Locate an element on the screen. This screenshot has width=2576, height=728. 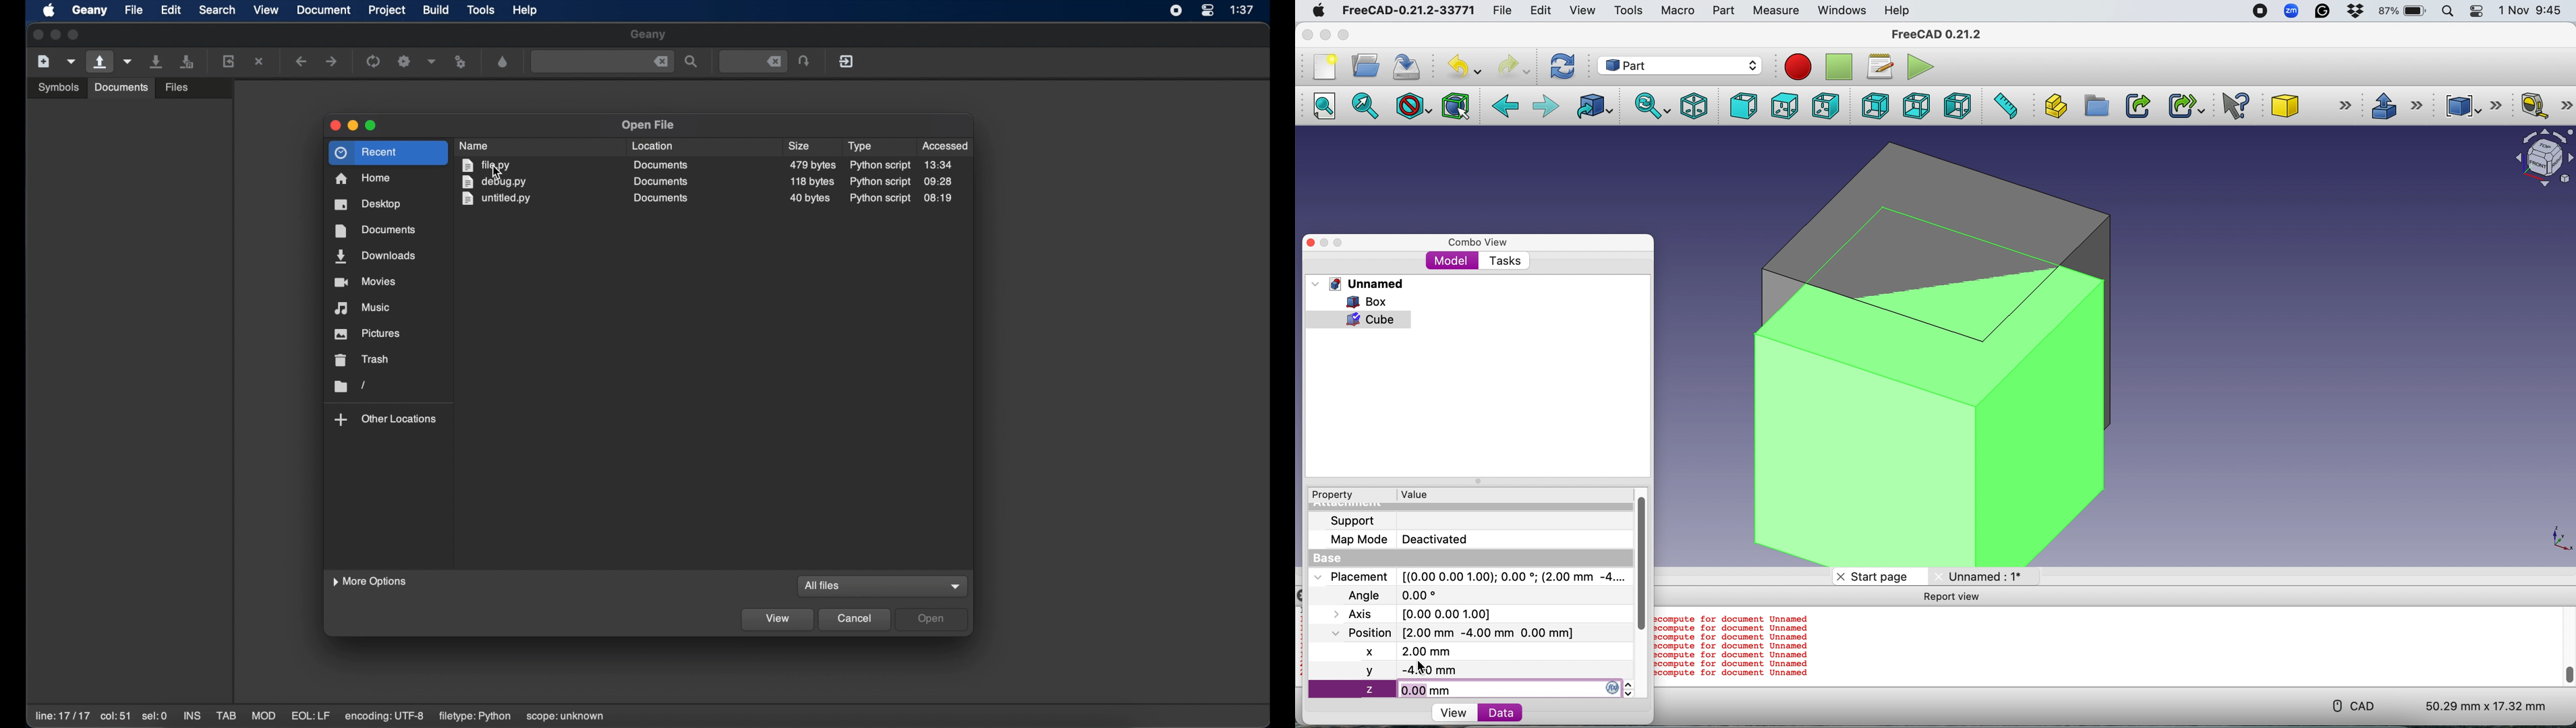
Unnamed: 1* is located at coordinates (1989, 576).